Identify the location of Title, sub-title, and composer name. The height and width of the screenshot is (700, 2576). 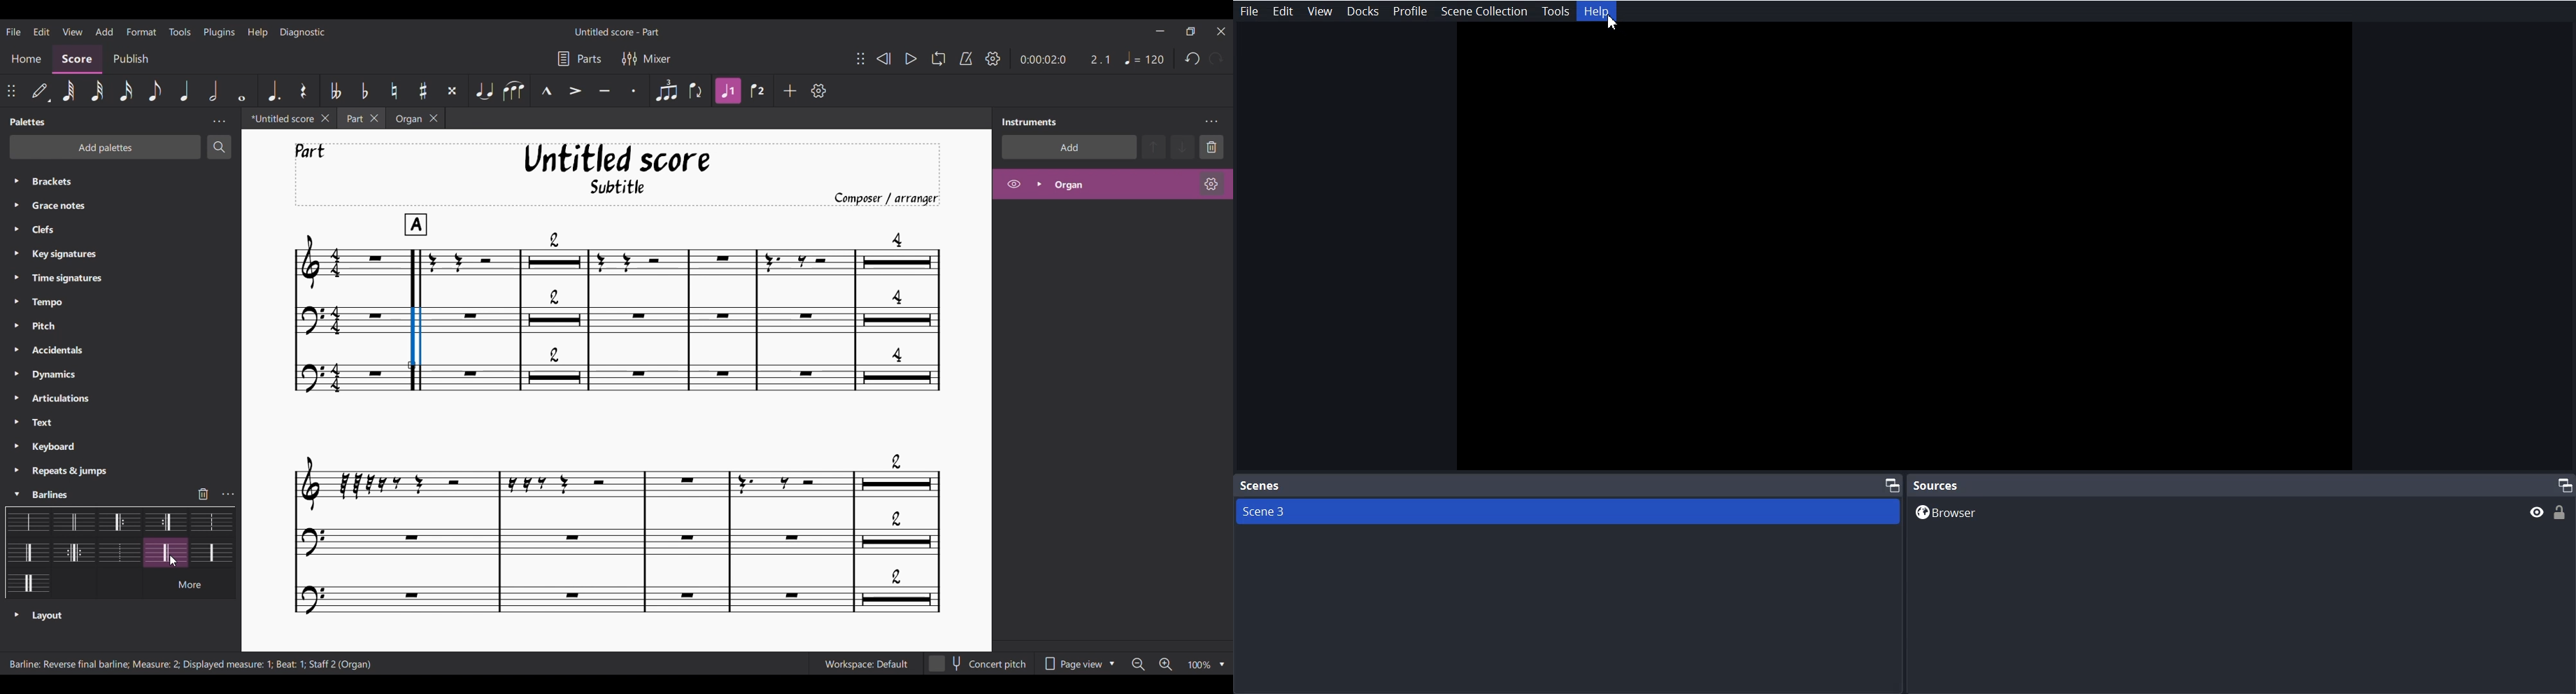
(617, 175).